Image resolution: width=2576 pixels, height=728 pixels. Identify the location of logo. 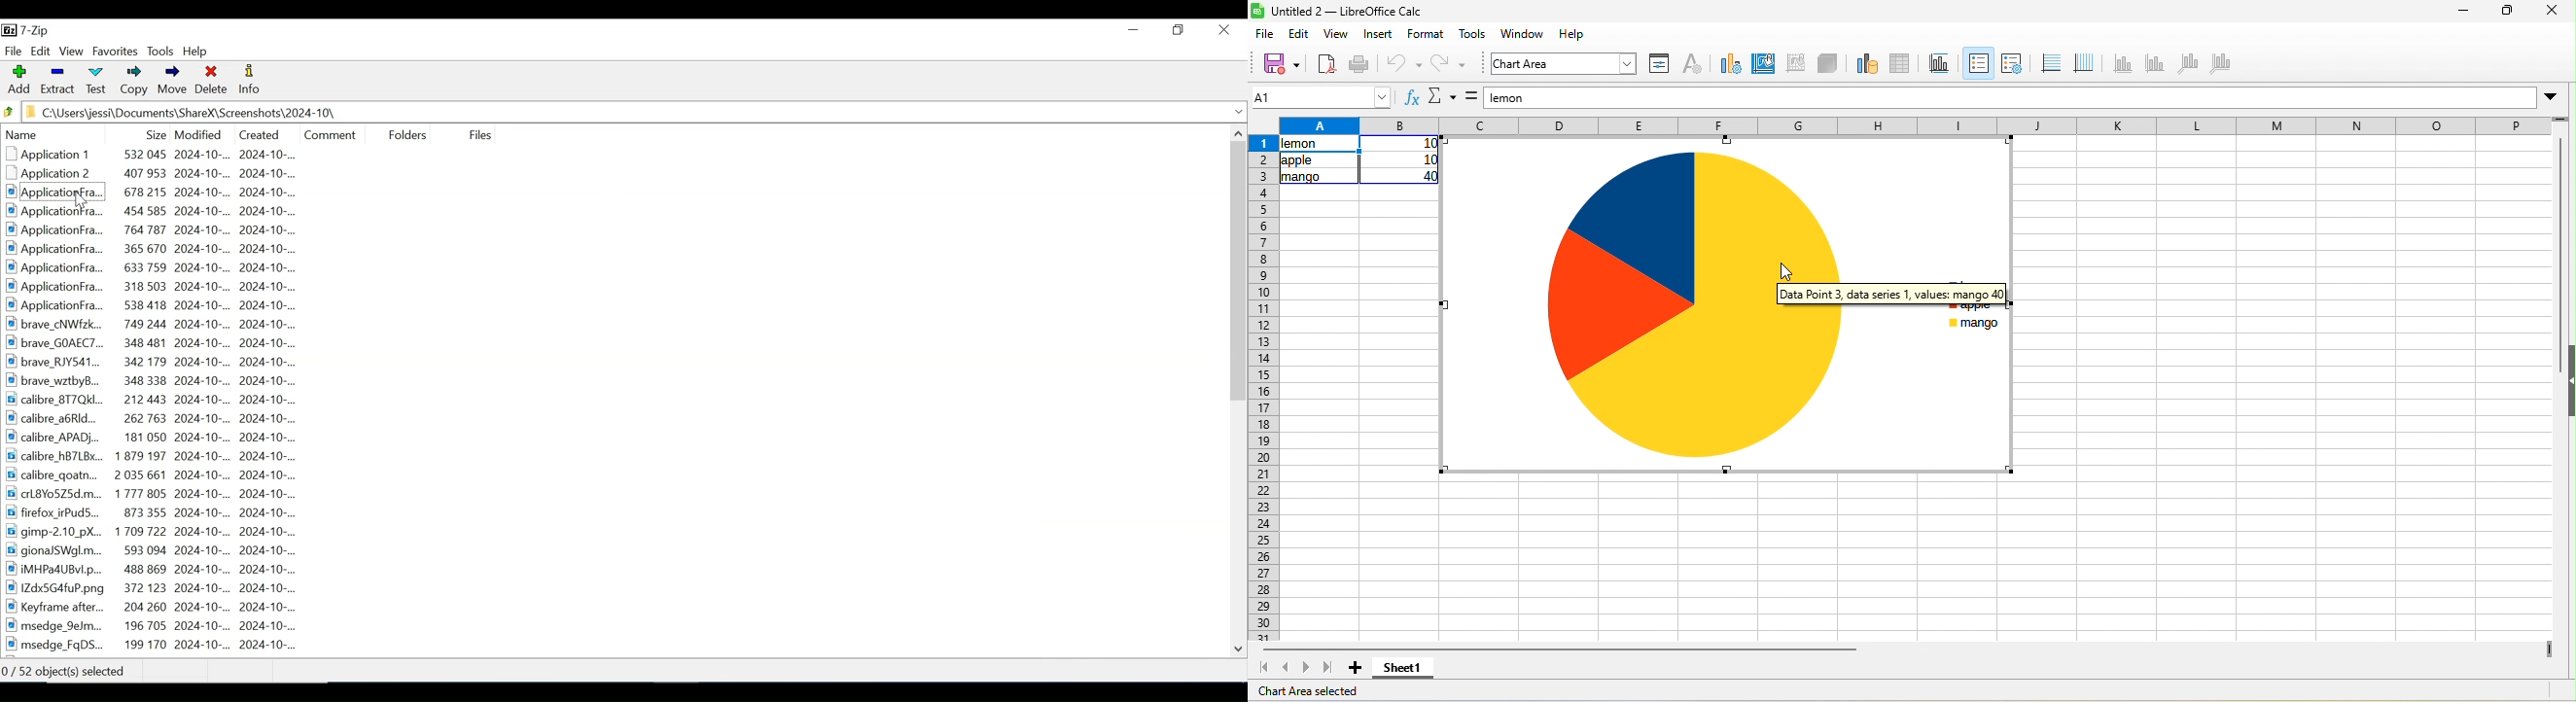
(1258, 12).